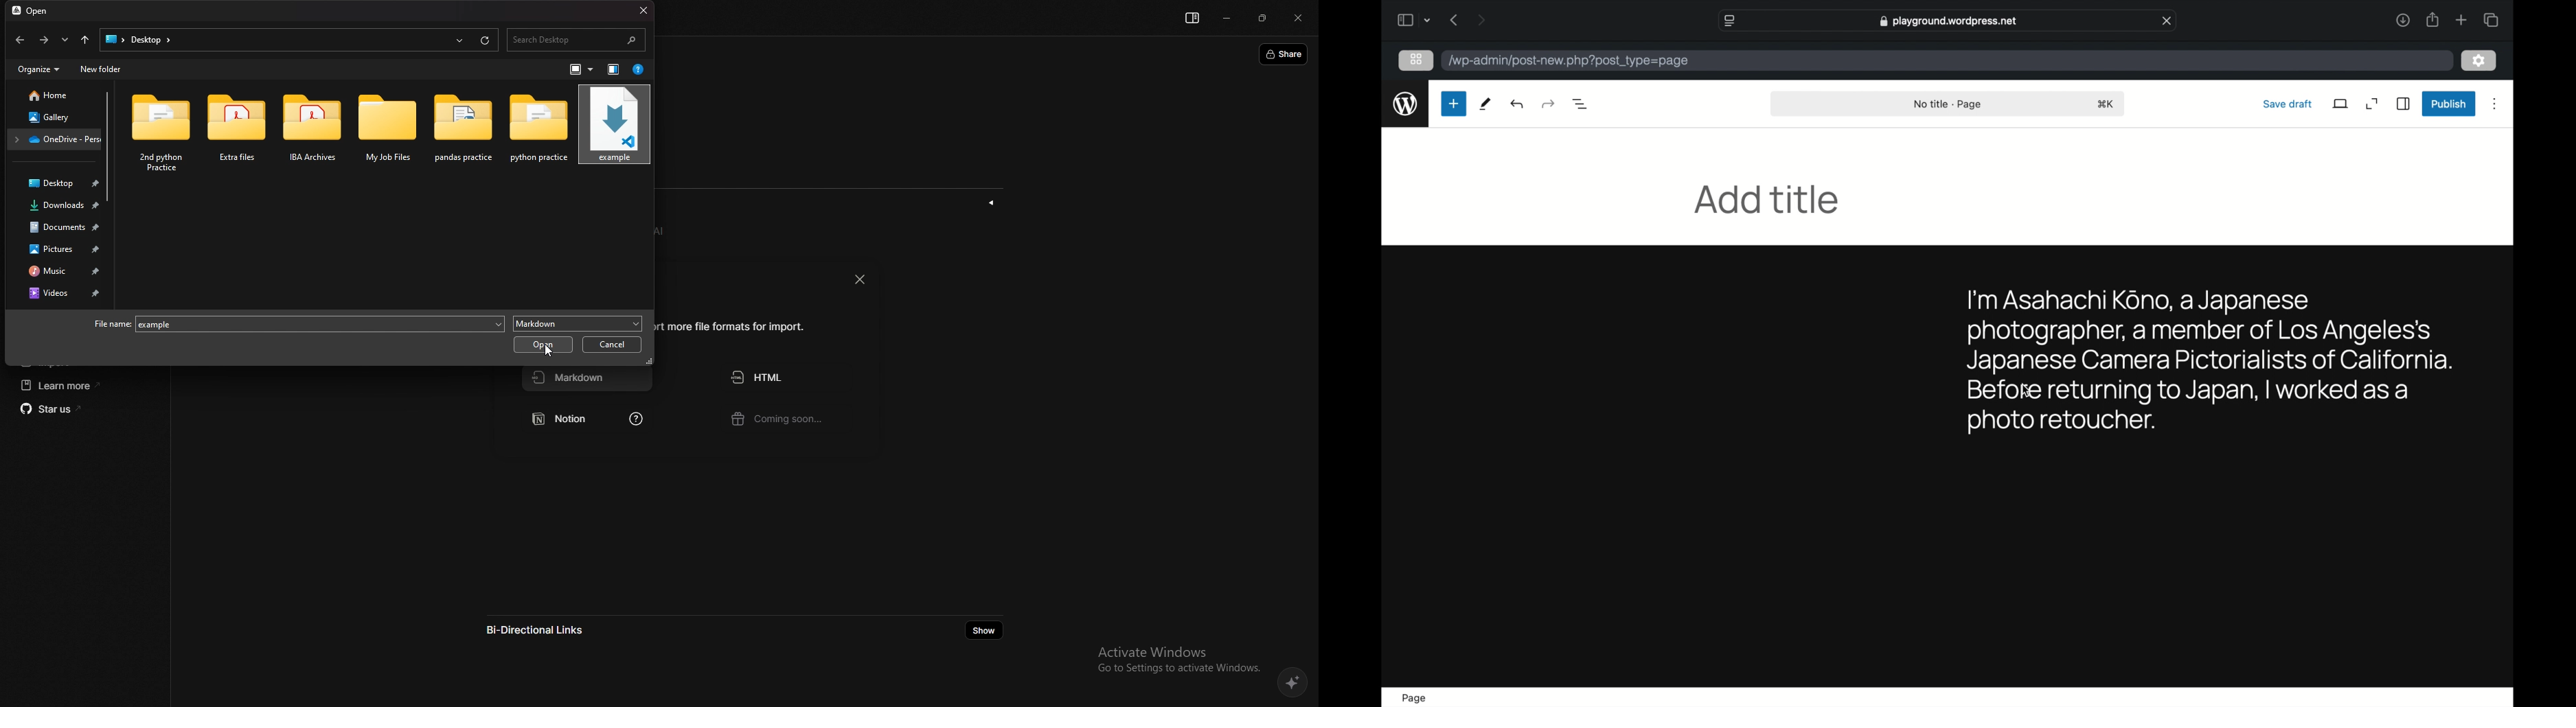 The height and width of the screenshot is (728, 2576). What do you see at coordinates (2495, 105) in the screenshot?
I see `more options` at bounding box center [2495, 105].